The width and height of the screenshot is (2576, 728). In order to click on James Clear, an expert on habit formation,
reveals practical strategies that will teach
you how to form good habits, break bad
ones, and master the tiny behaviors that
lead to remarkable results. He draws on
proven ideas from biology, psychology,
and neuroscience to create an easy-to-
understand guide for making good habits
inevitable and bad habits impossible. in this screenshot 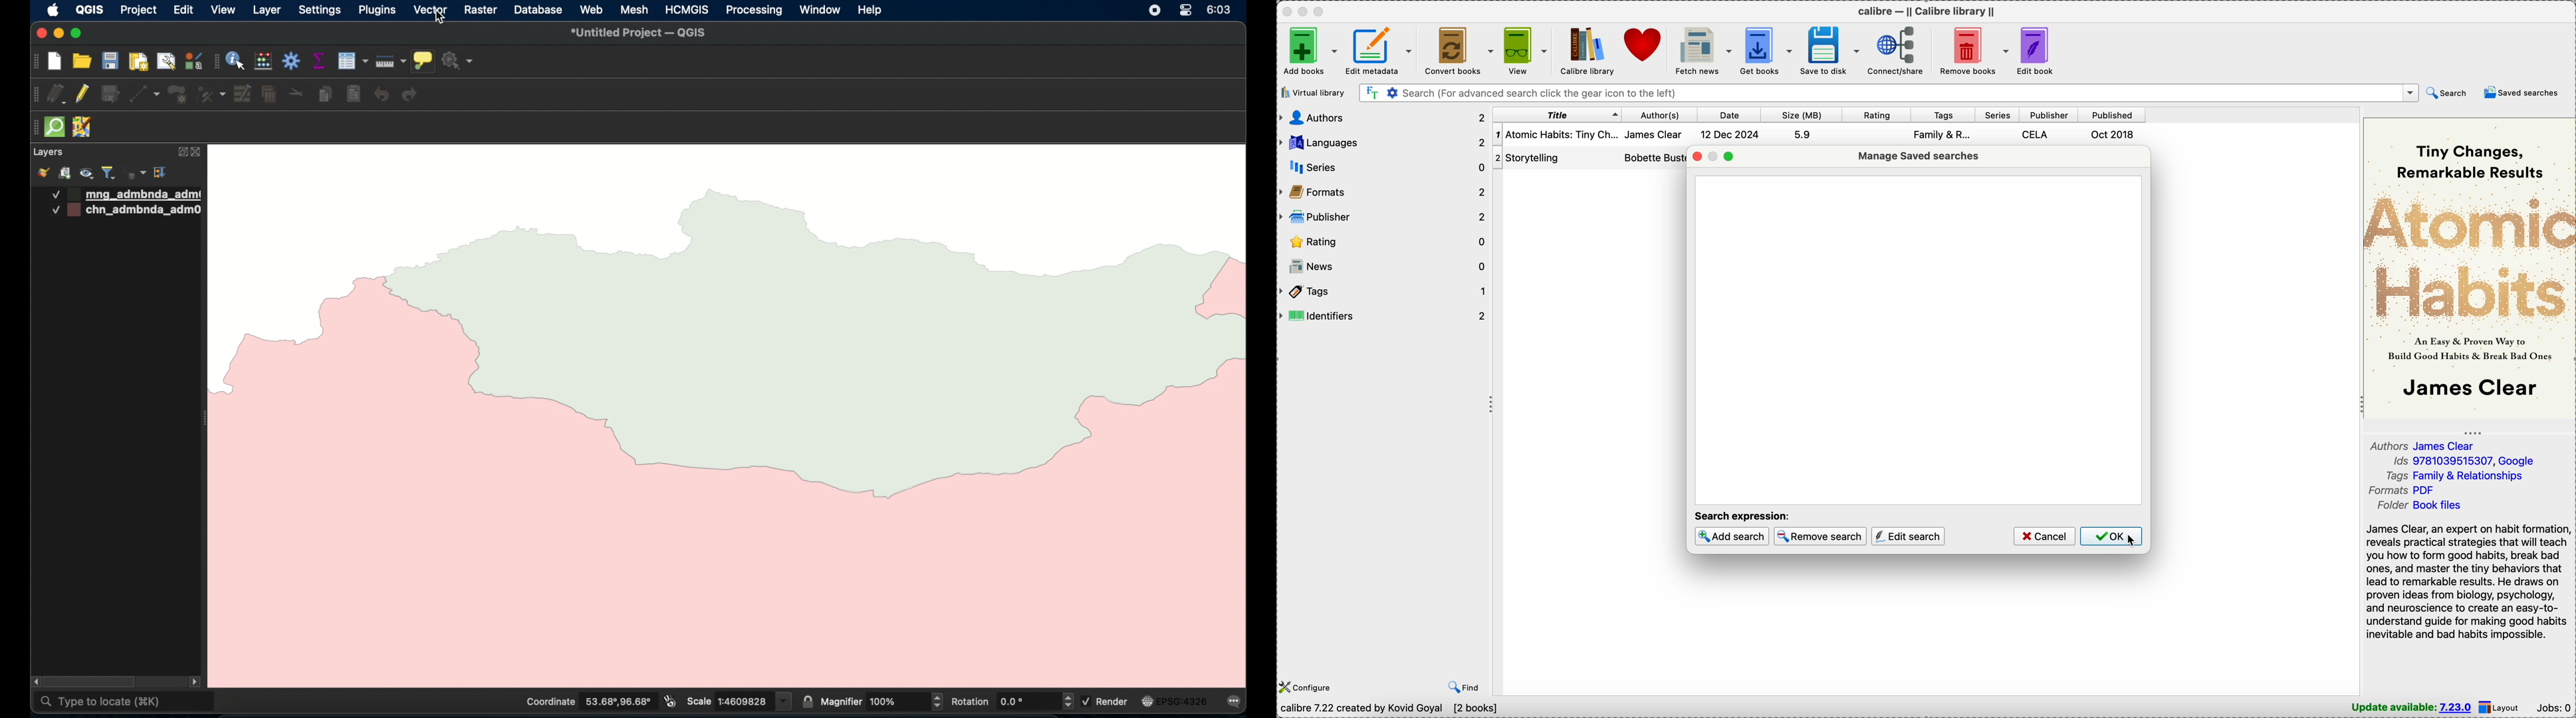, I will do `click(2468, 581)`.